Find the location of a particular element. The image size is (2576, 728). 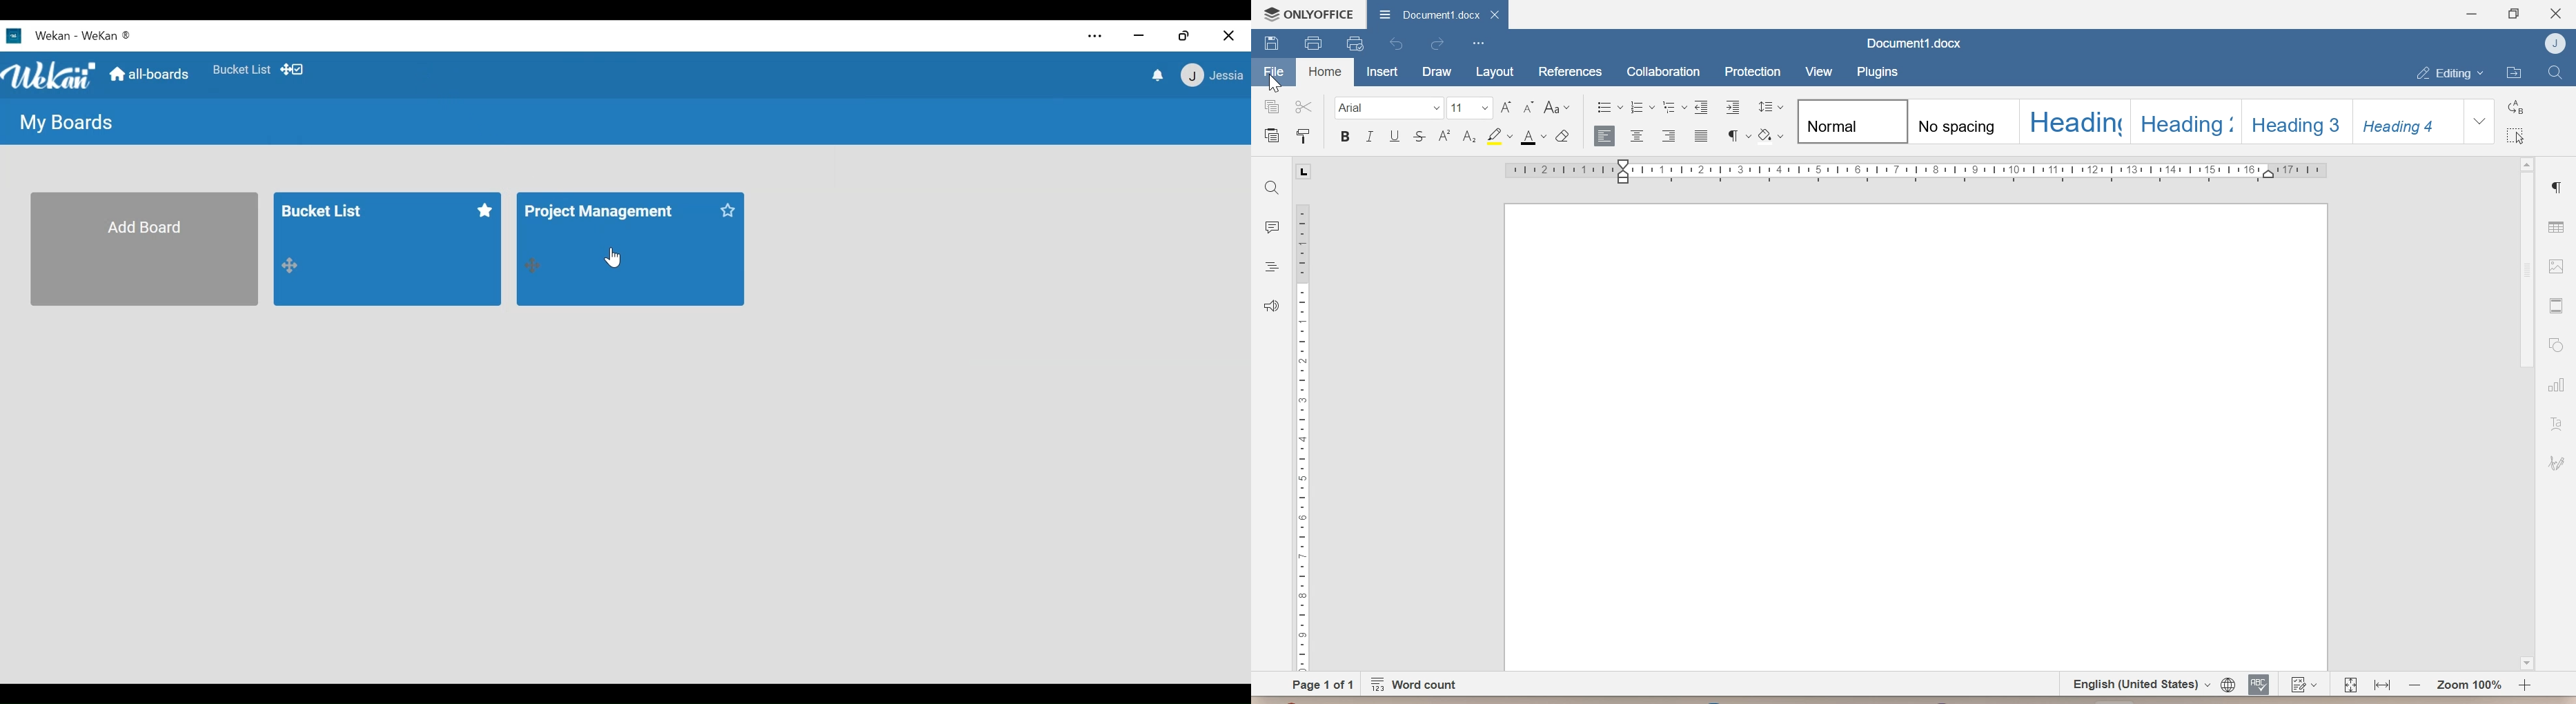

Nonprinting characters is located at coordinates (1738, 135).